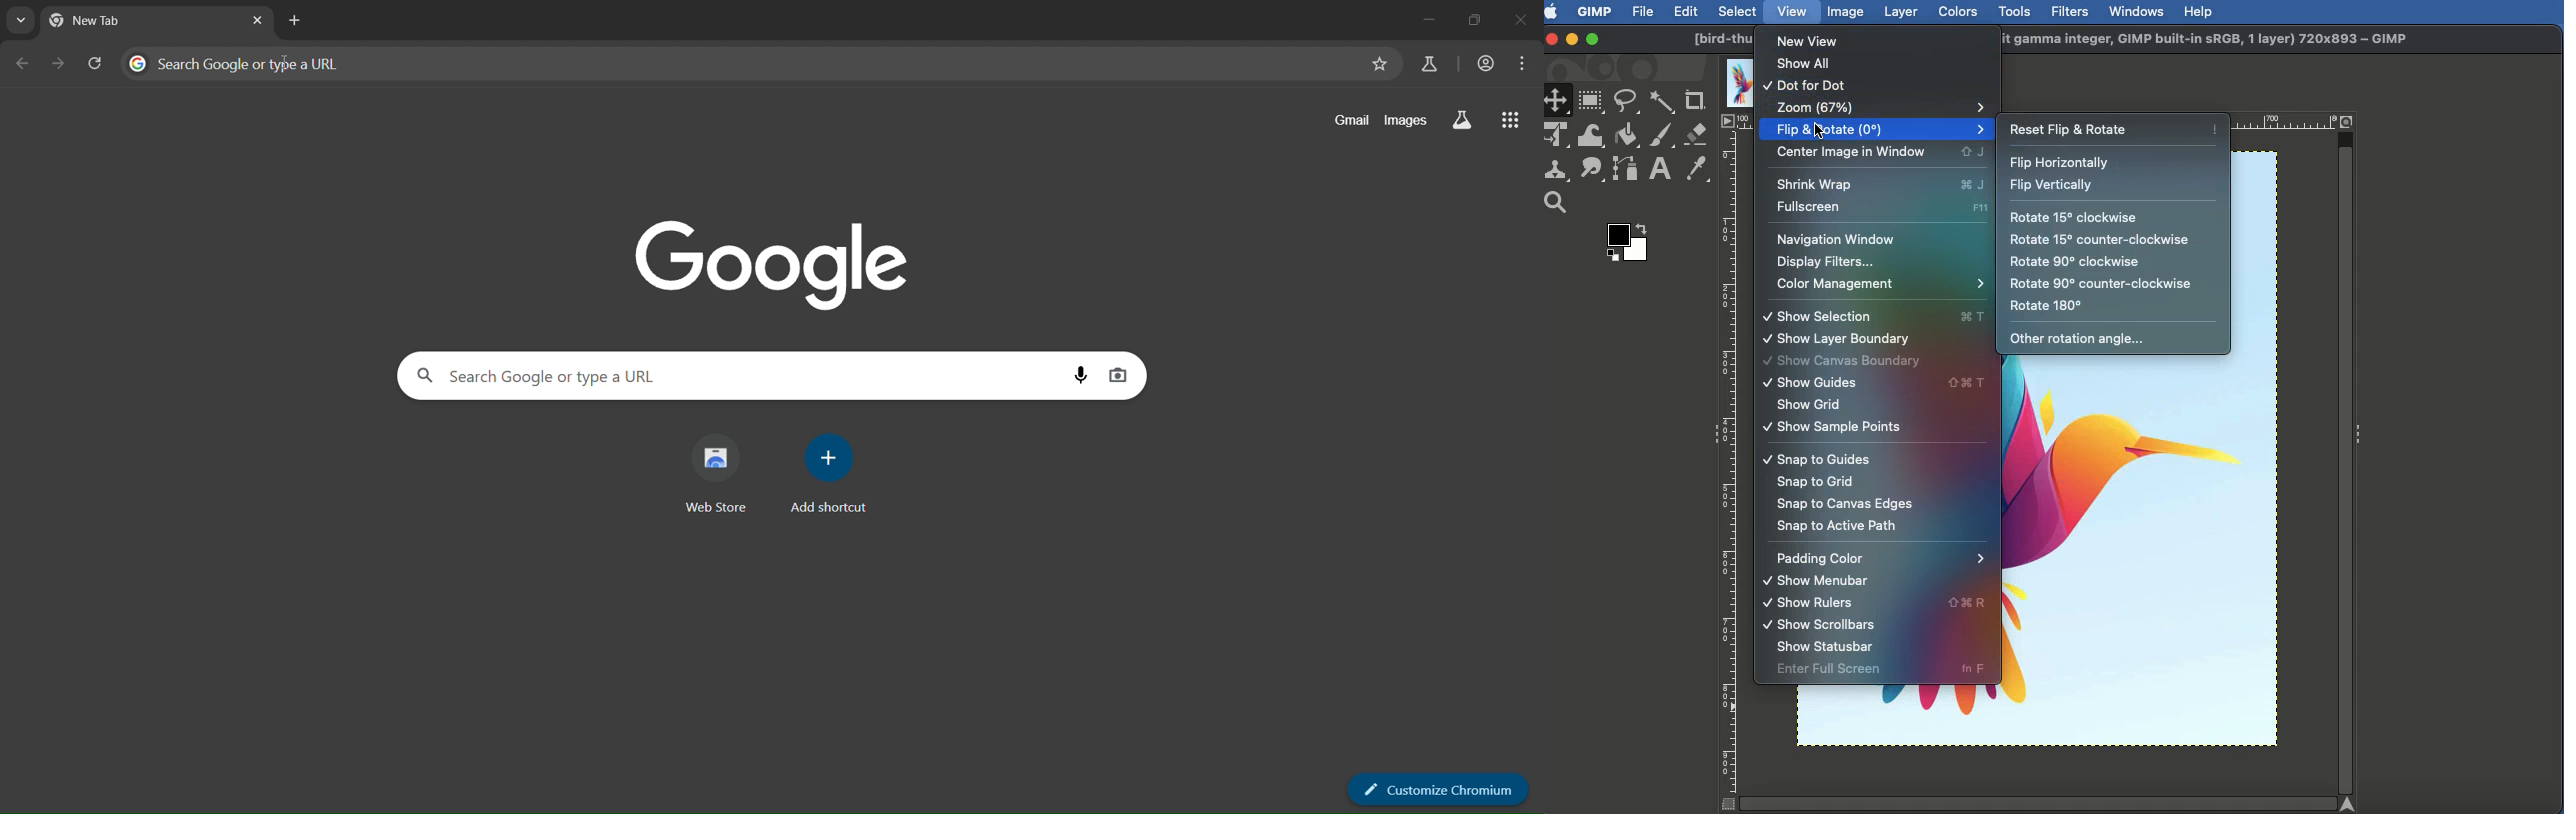 This screenshot has width=2576, height=840. Describe the element at coordinates (1973, 152) in the screenshot. I see `caps lock+J` at that location.